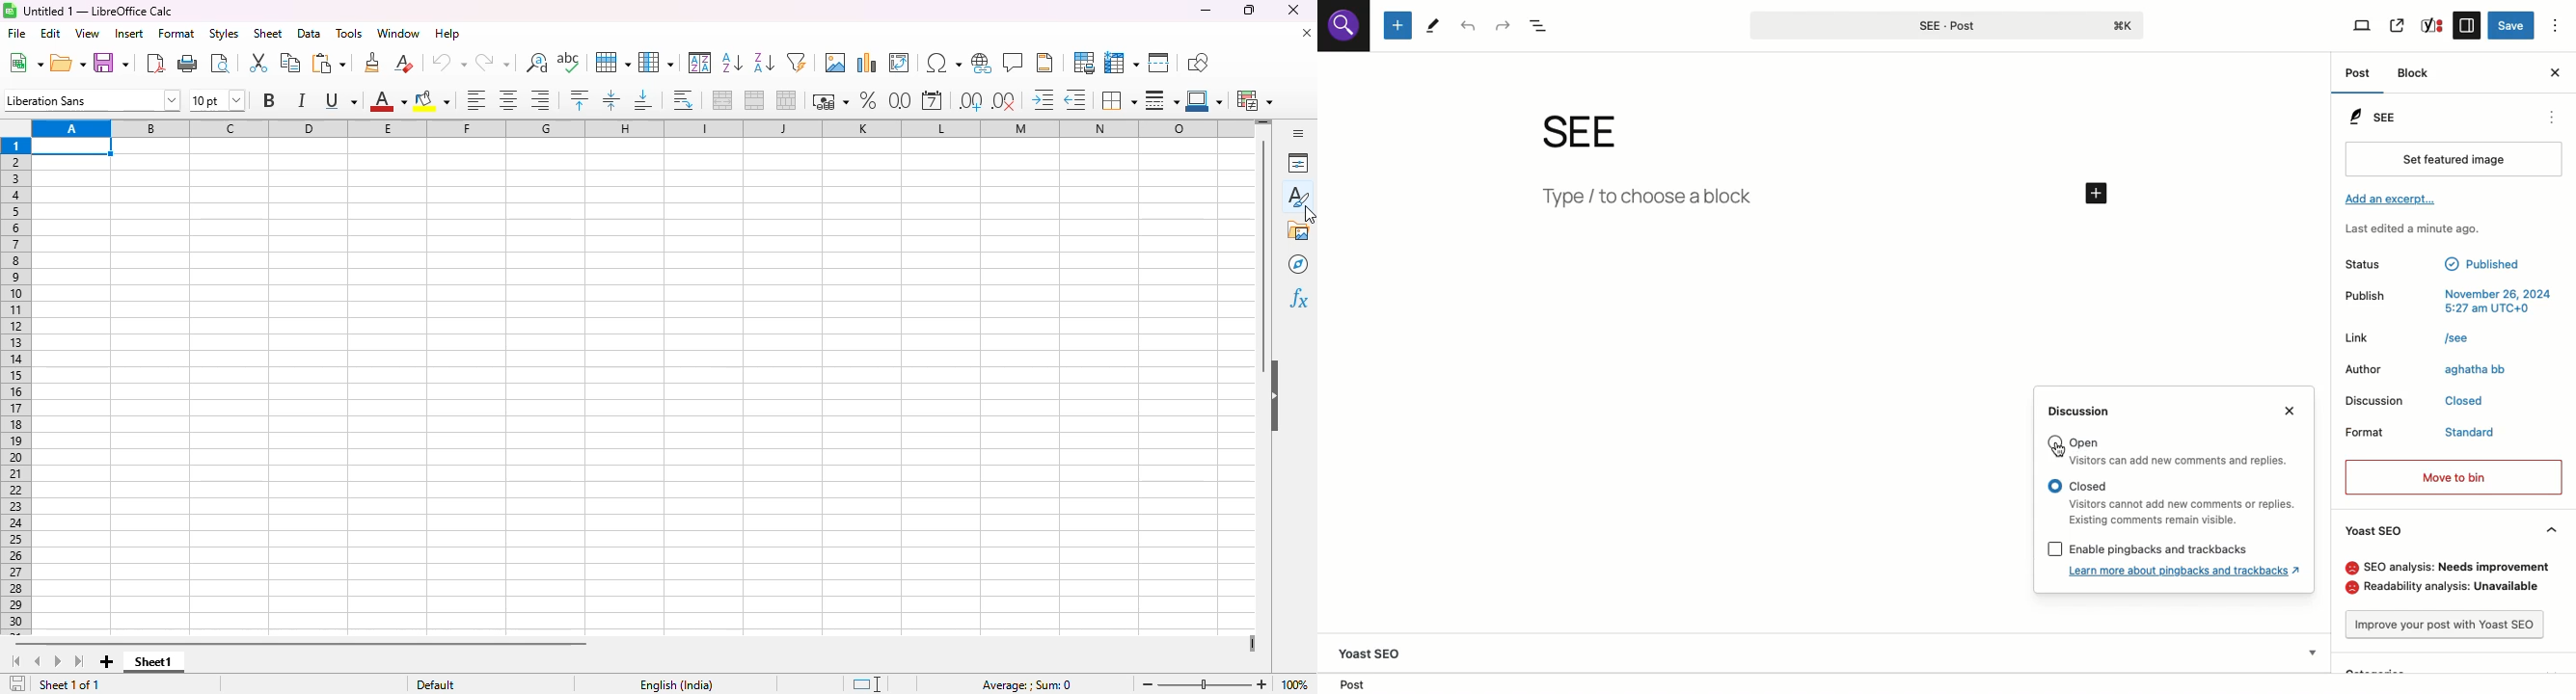  What do you see at coordinates (2358, 73) in the screenshot?
I see `Post` at bounding box center [2358, 73].